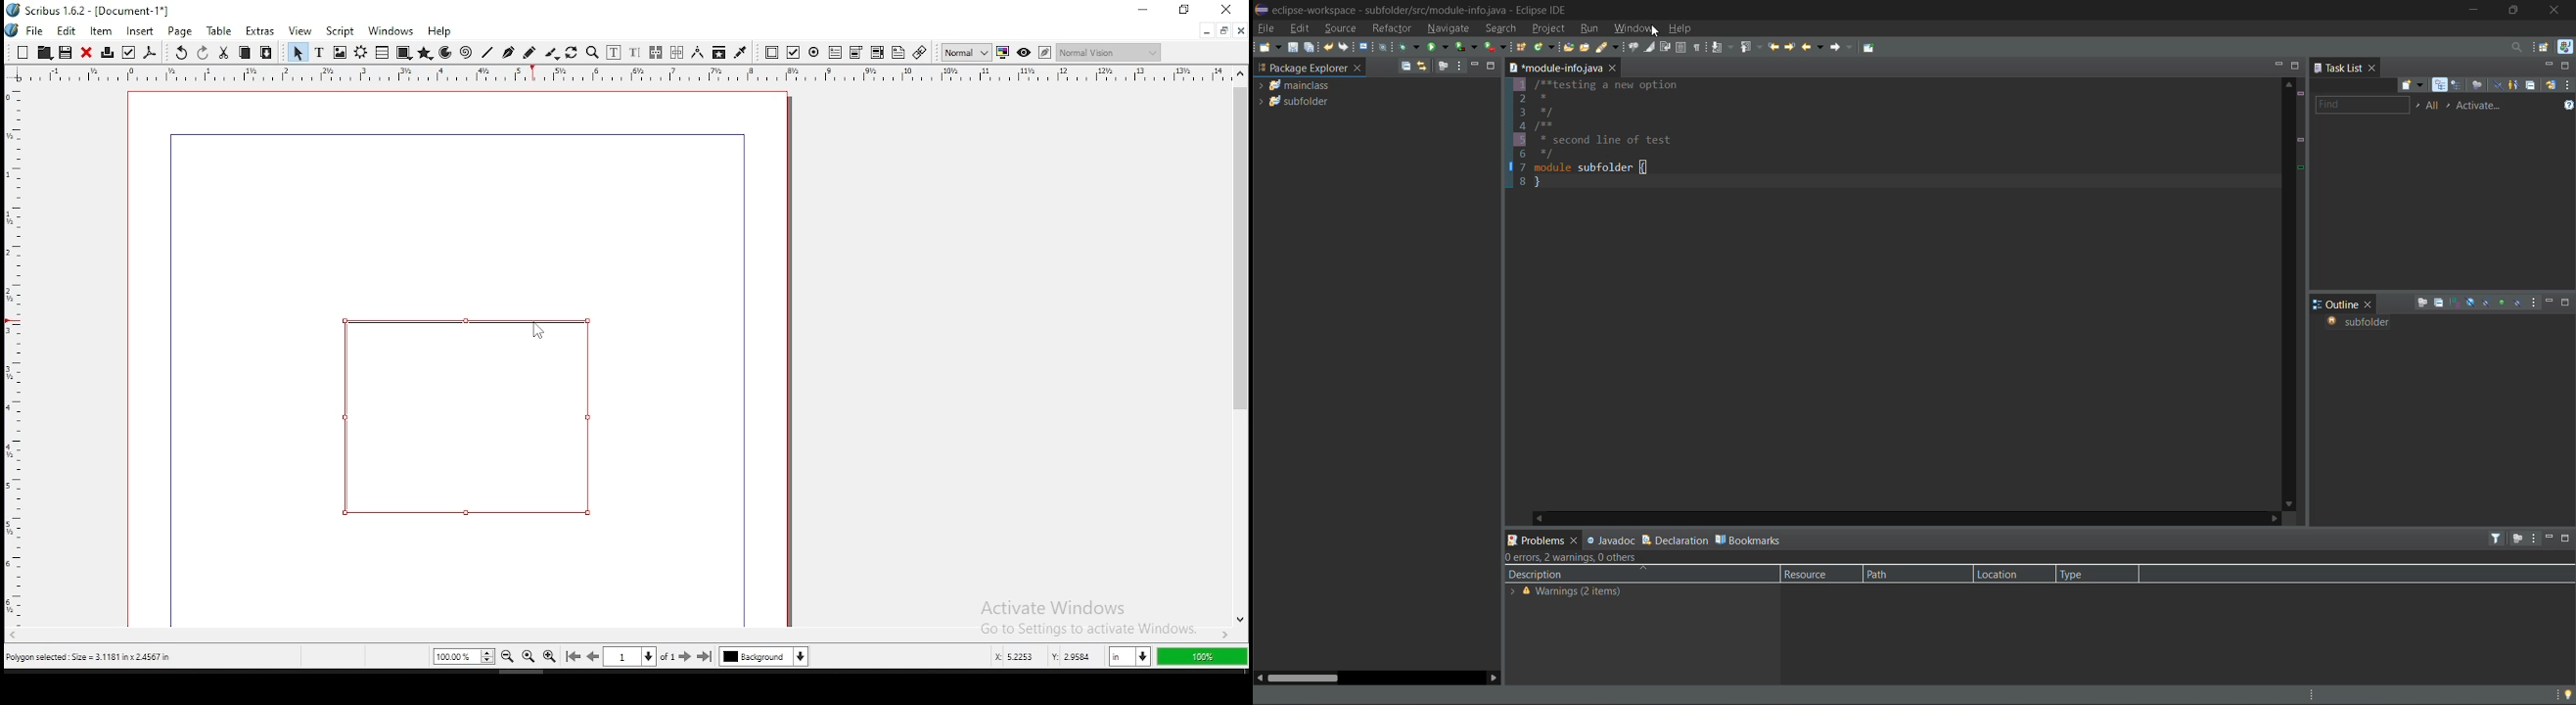  Describe the element at coordinates (1667, 46) in the screenshot. I see `toggle word wrap` at that location.